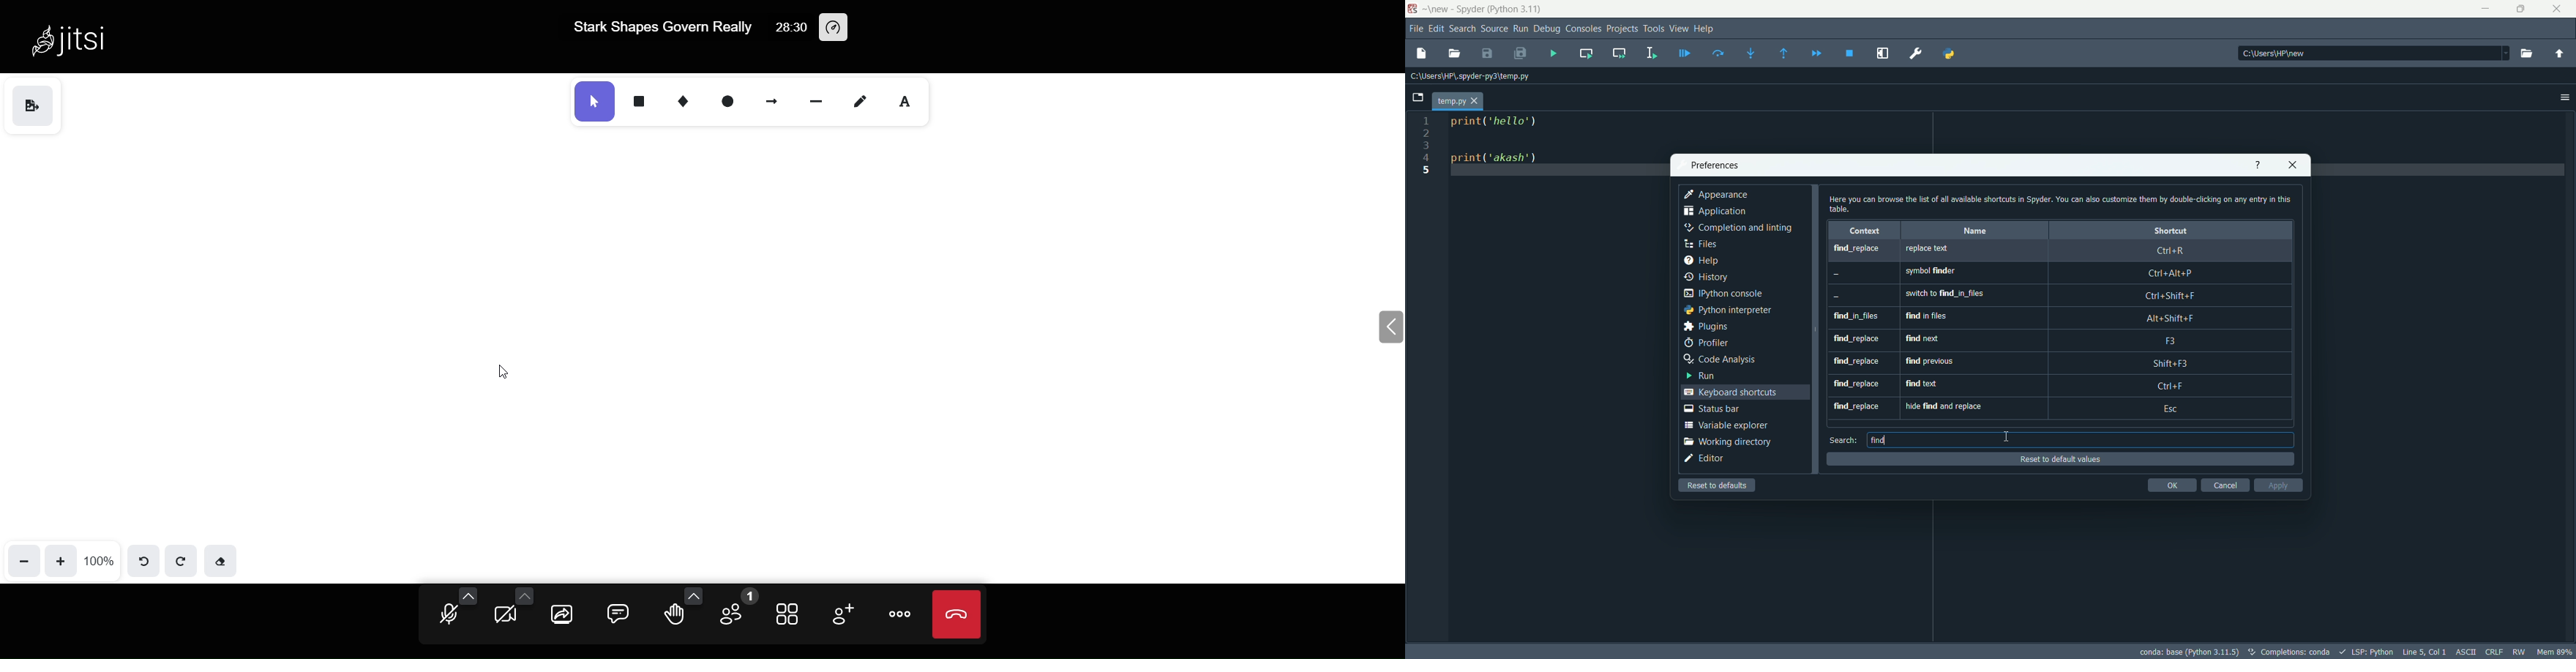 The image size is (2576, 672). I want to click on debug menu, so click(1547, 27).